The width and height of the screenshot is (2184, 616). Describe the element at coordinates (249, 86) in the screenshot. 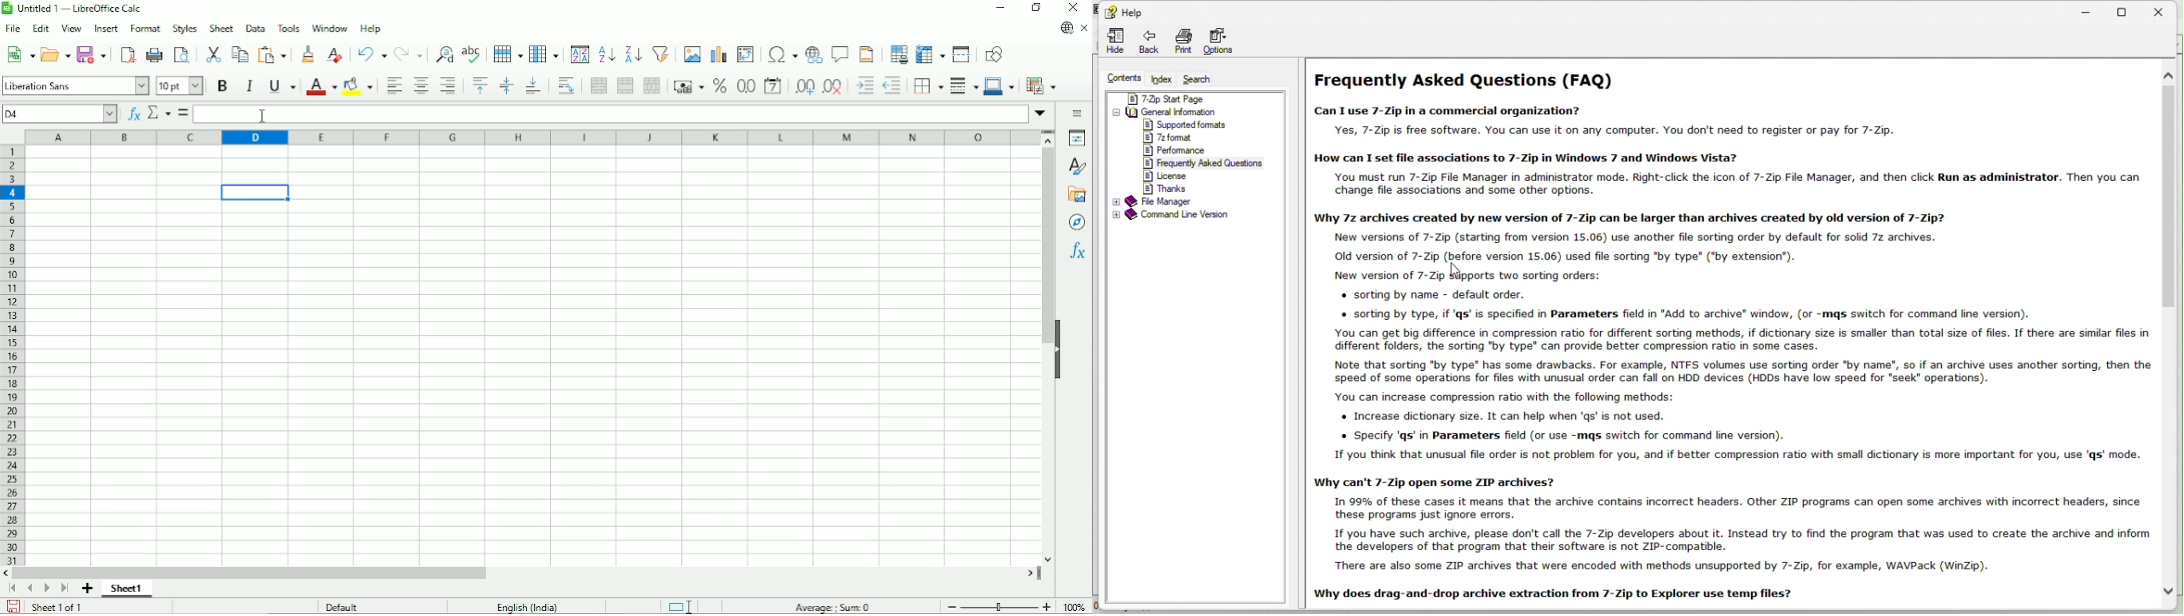

I see `Italic` at that location.